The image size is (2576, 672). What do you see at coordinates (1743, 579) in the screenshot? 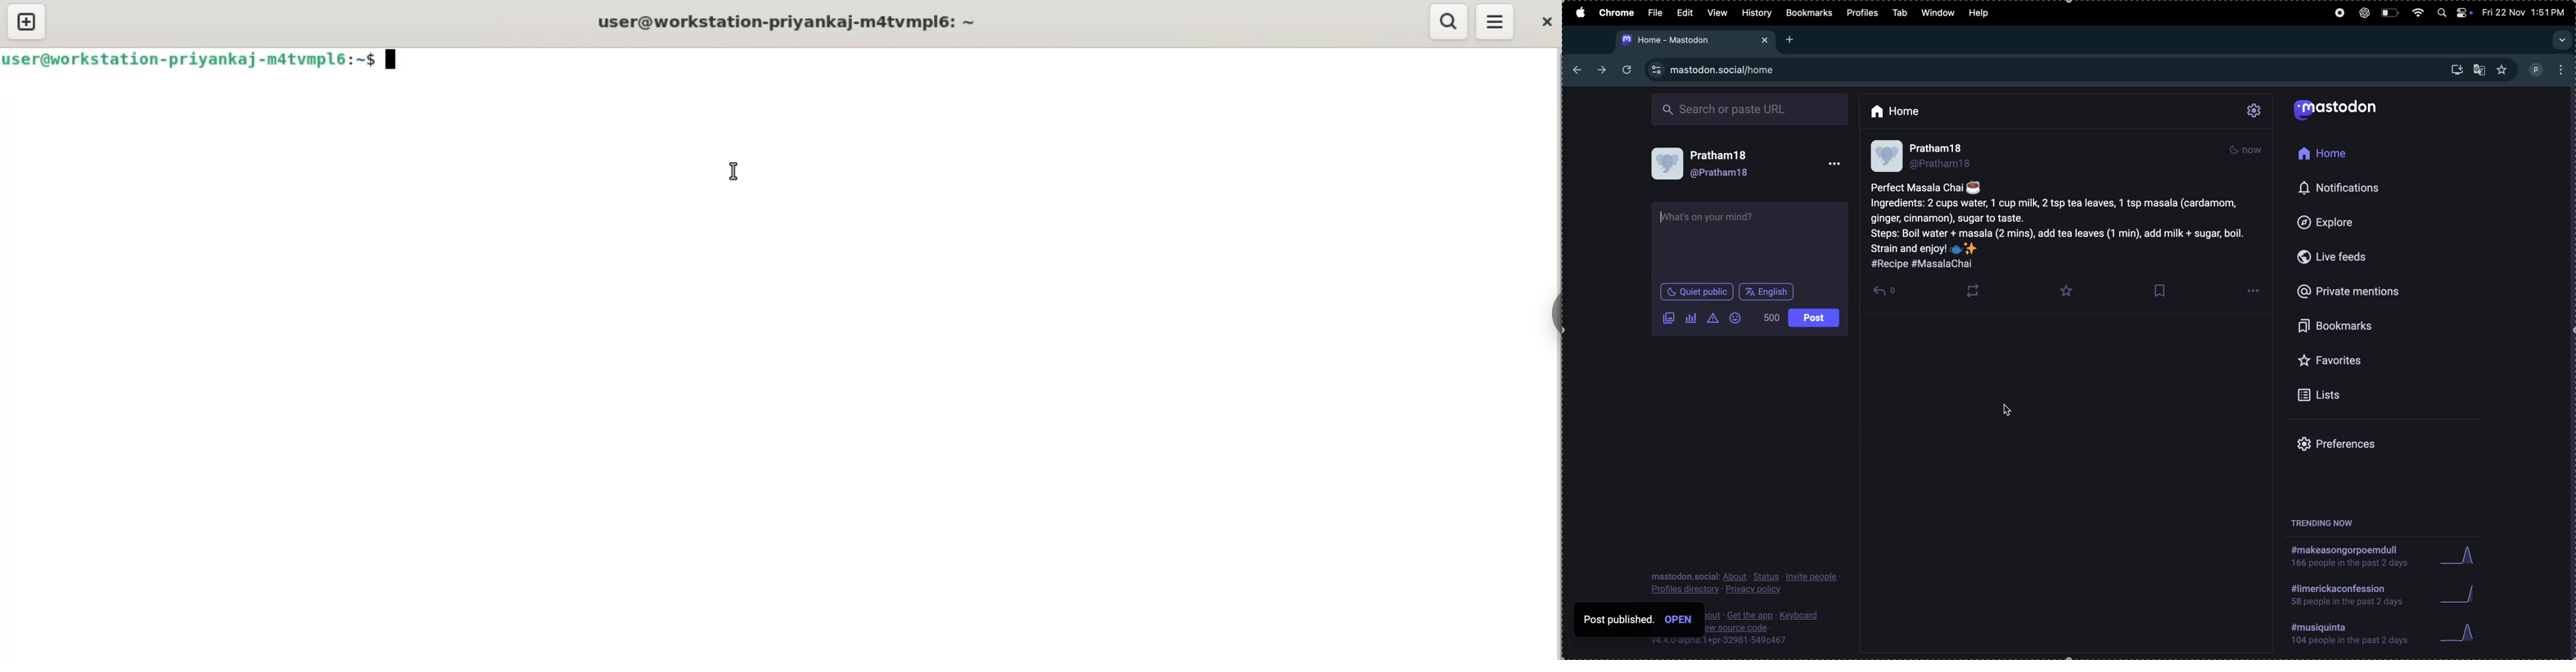
I see `profile privacy` at bounding box center [1743, 579].